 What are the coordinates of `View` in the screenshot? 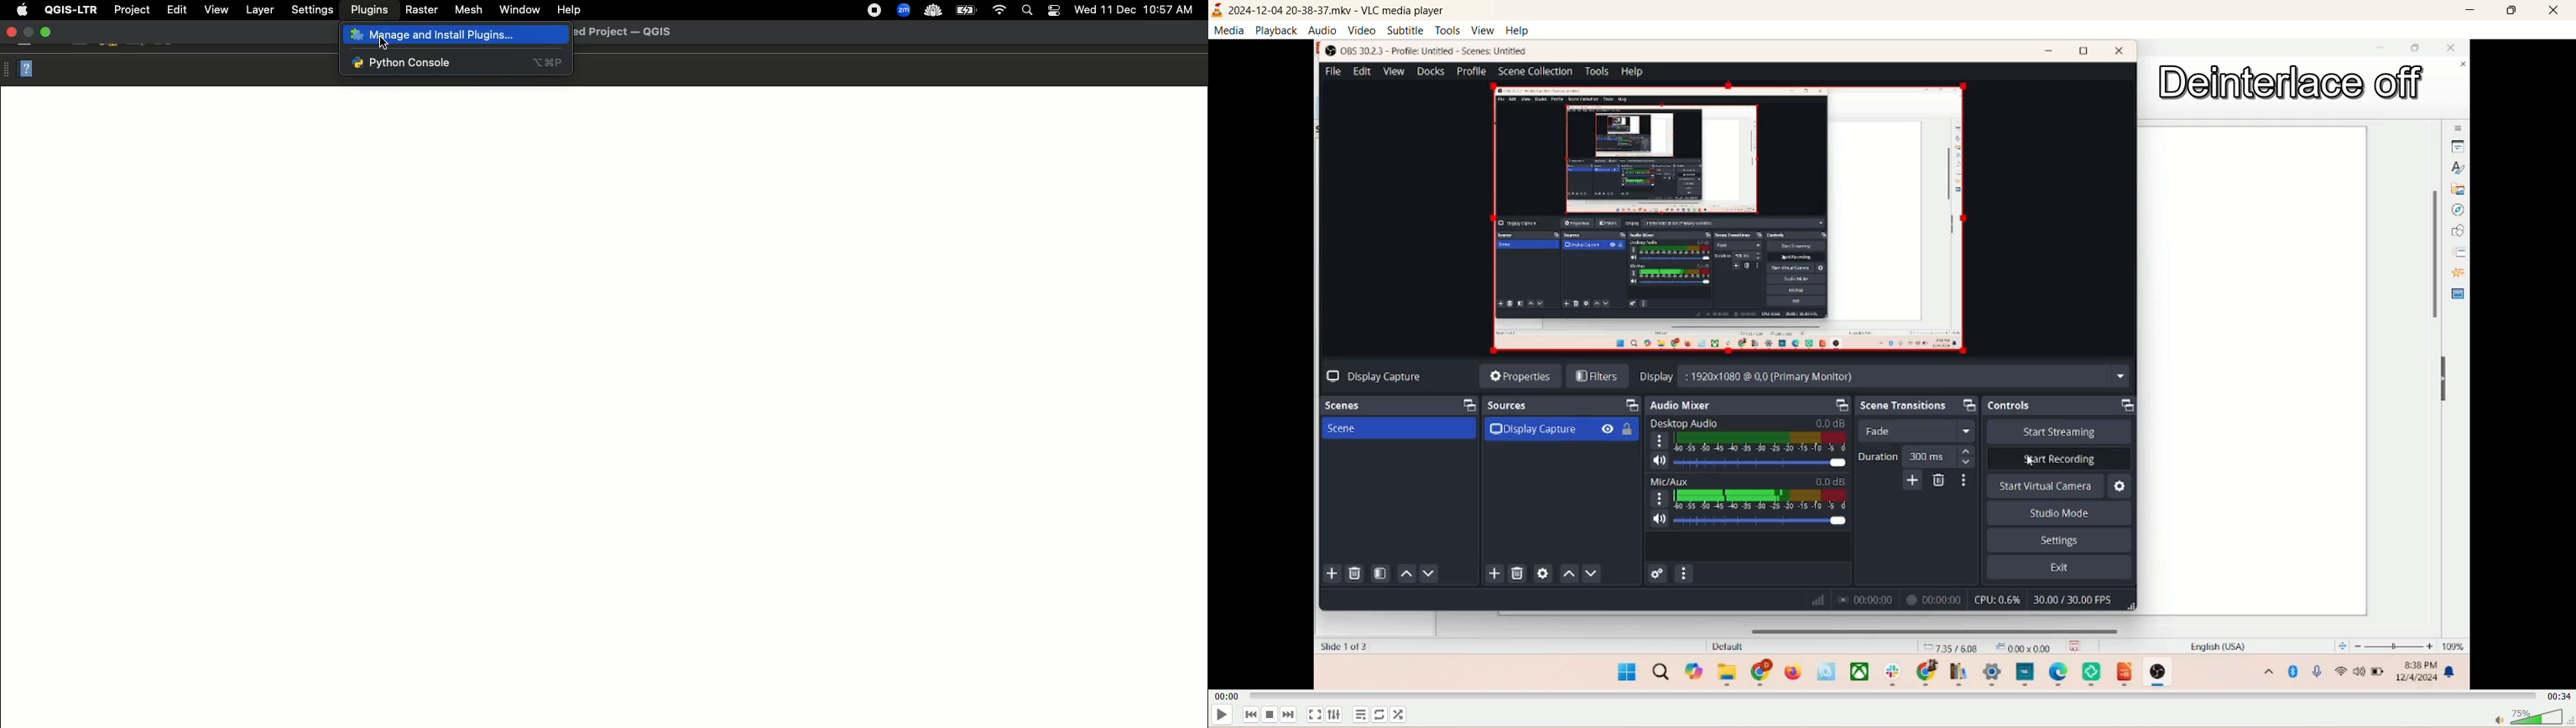 It's located at (216, 9).